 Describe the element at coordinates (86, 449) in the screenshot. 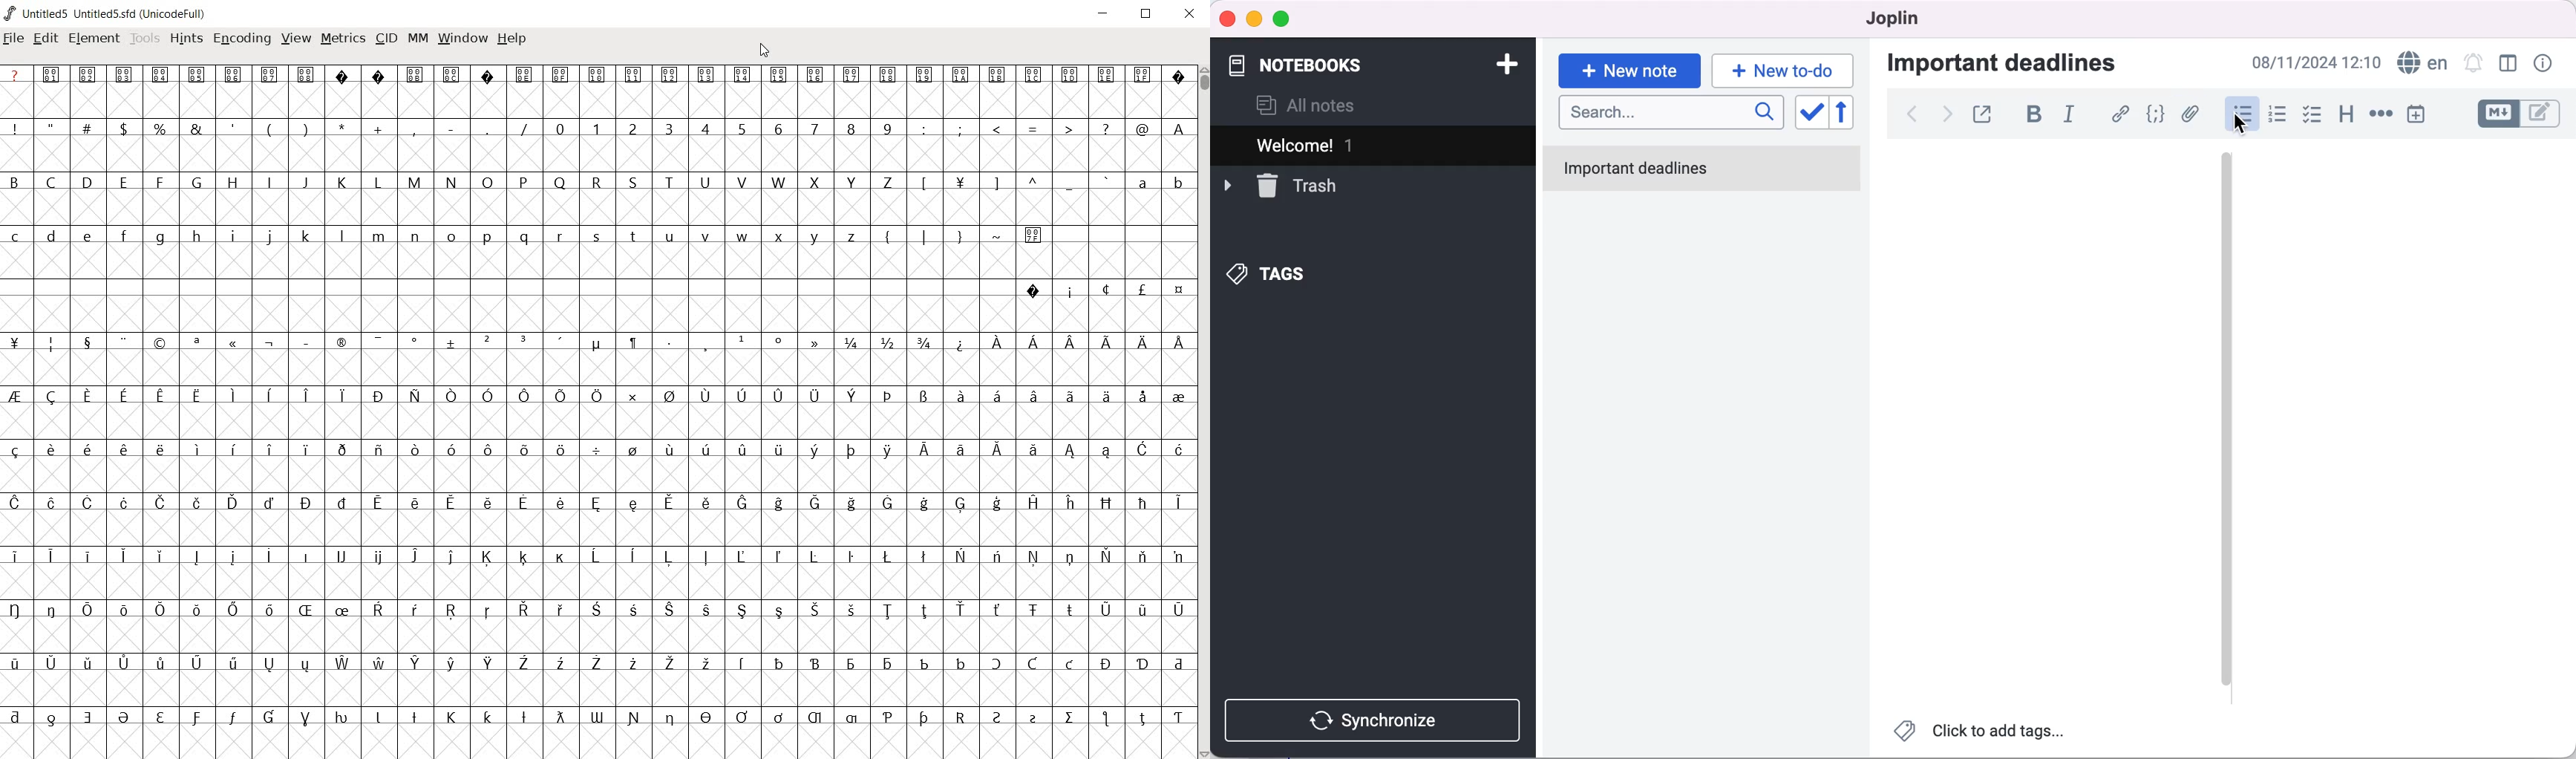

I see `Symbol` at that location.